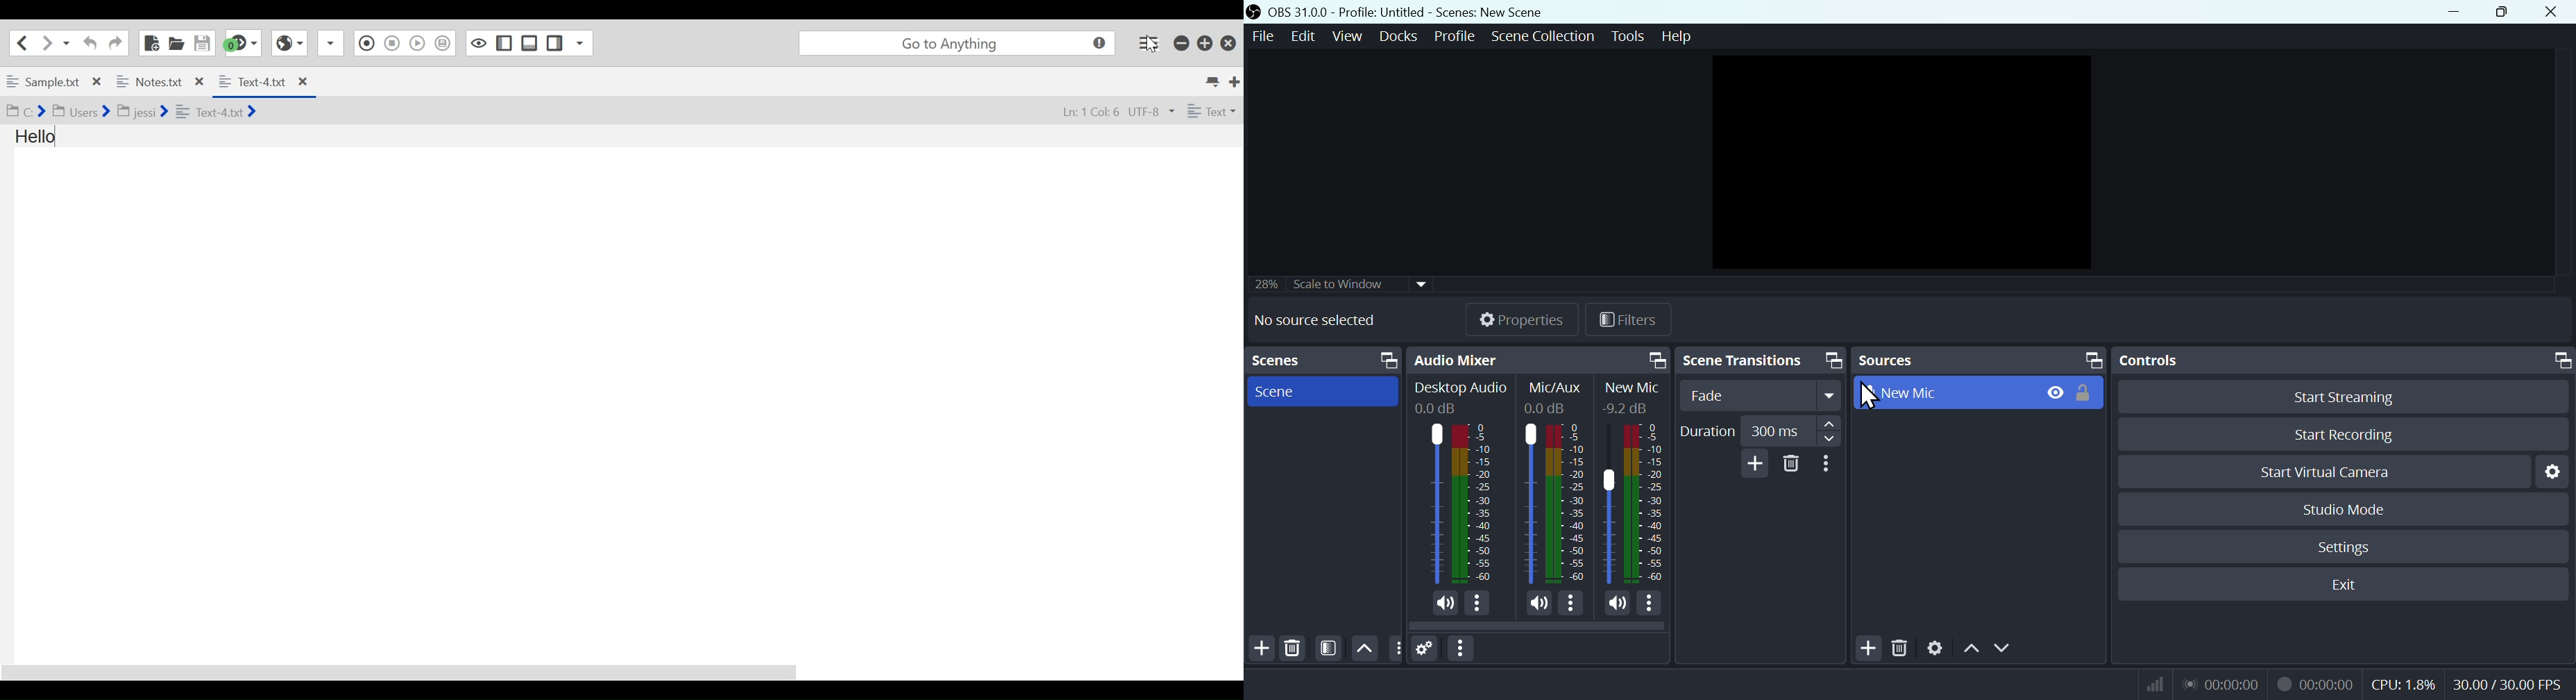 Image resolution: width=2576 pixels, height=700 pixels. What do you see at coordinates (2314, 473) in the screenshot?
I see `start virtual camera` at bounding box center [2314, 473].